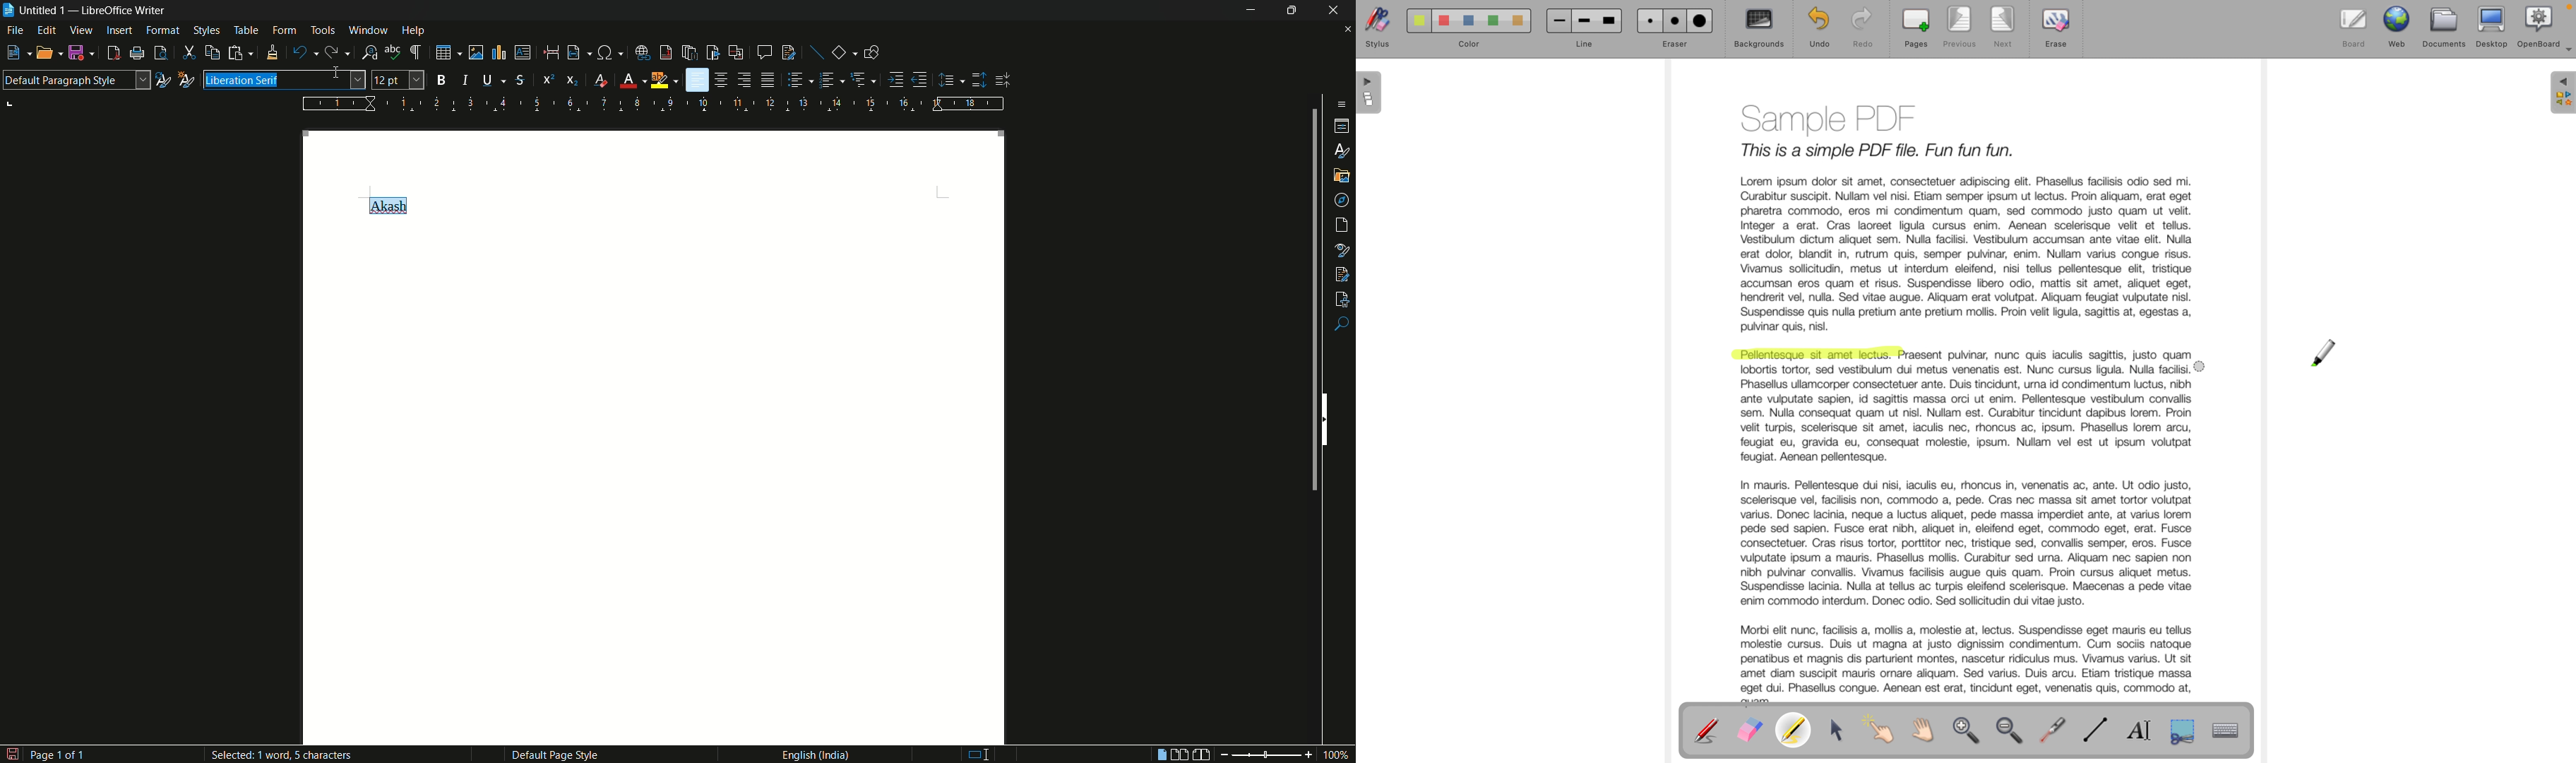 This screenshot has width=2576, height=784. I want to click on clone formatting, so click(271, 52).